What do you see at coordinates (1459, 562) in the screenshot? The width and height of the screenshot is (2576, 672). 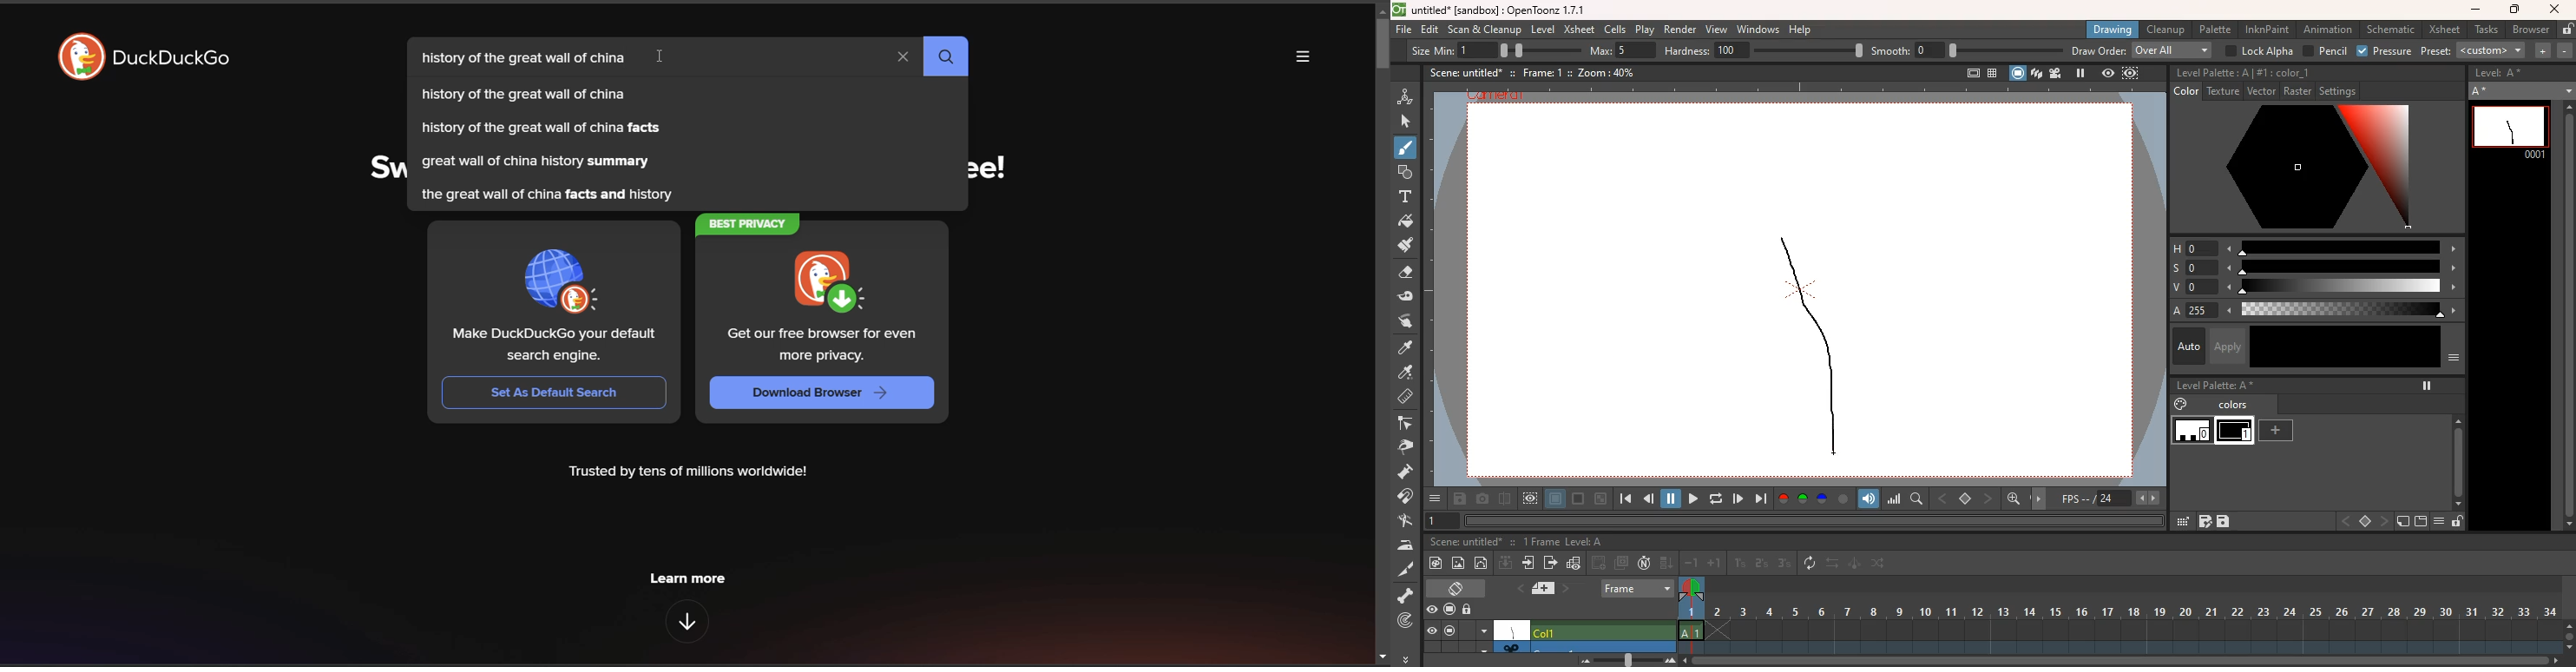 I see `image` at bounding box center [1459, 562].